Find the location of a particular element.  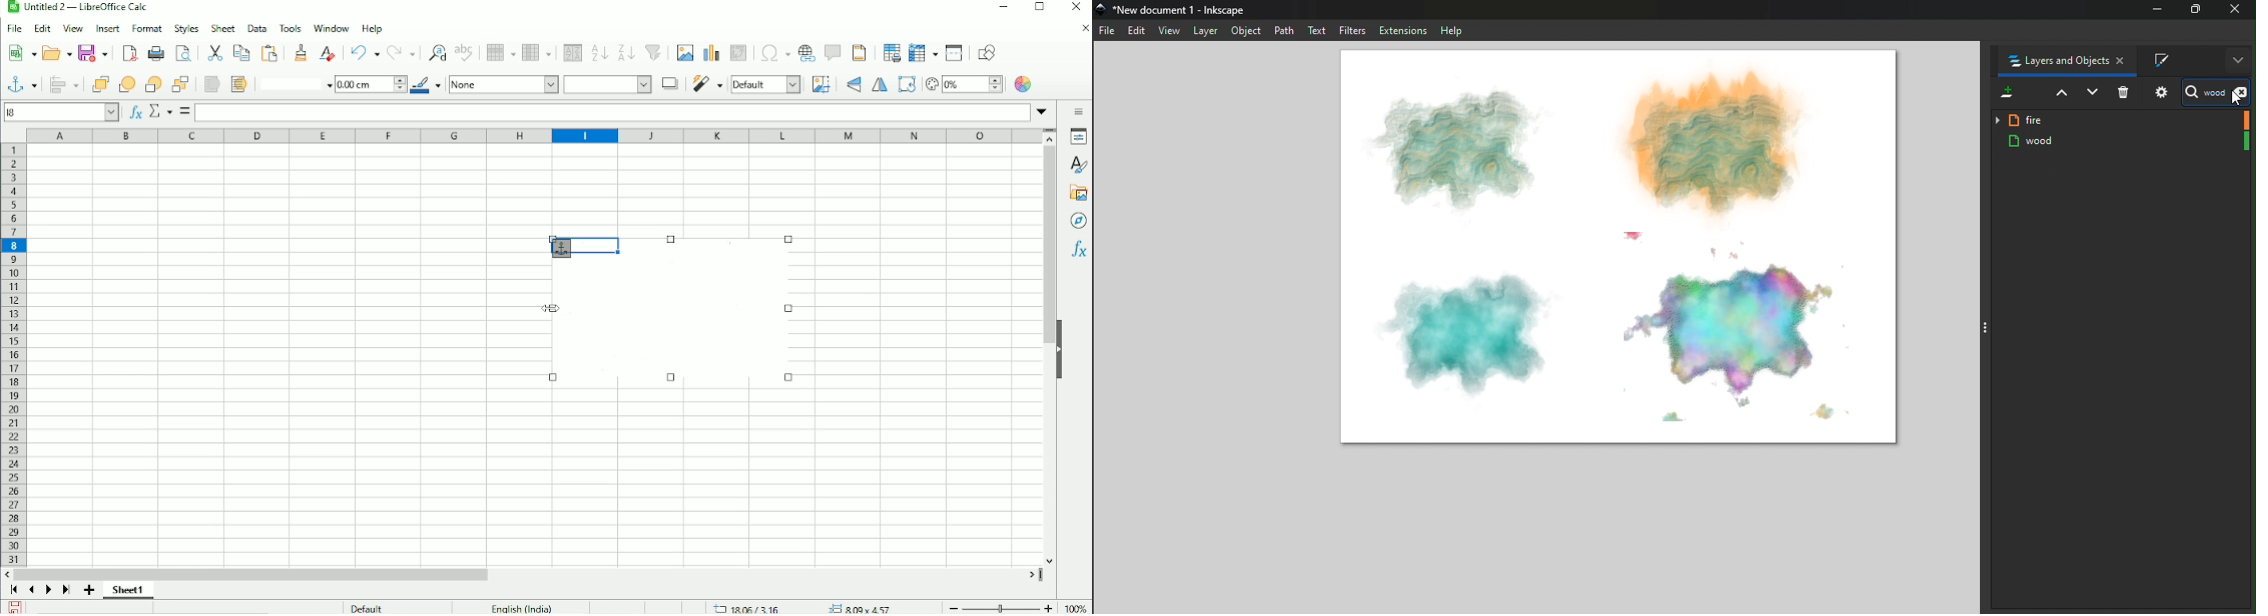

Shadow is located at coordinates (669, 83).